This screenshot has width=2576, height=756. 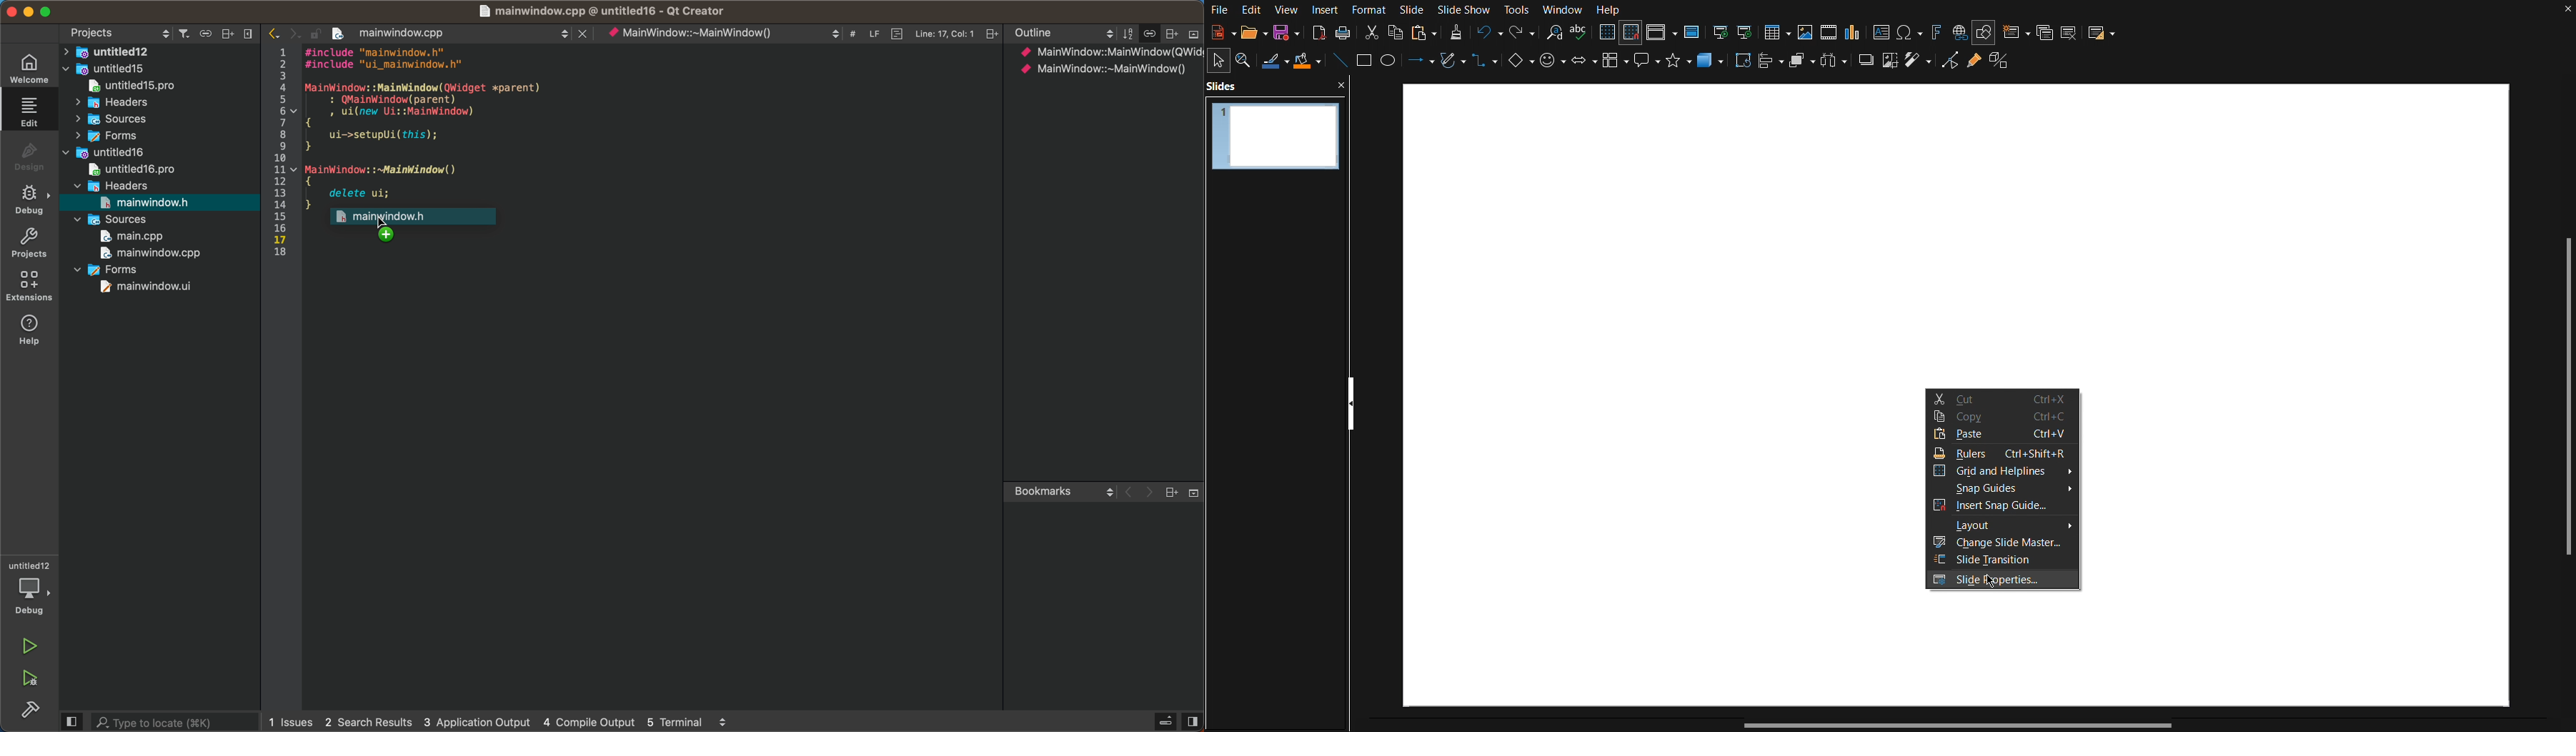 What do you see at coordinates (1413, 9) in the screenshot?
I see `Slide` at bounding box center [1413, 9].